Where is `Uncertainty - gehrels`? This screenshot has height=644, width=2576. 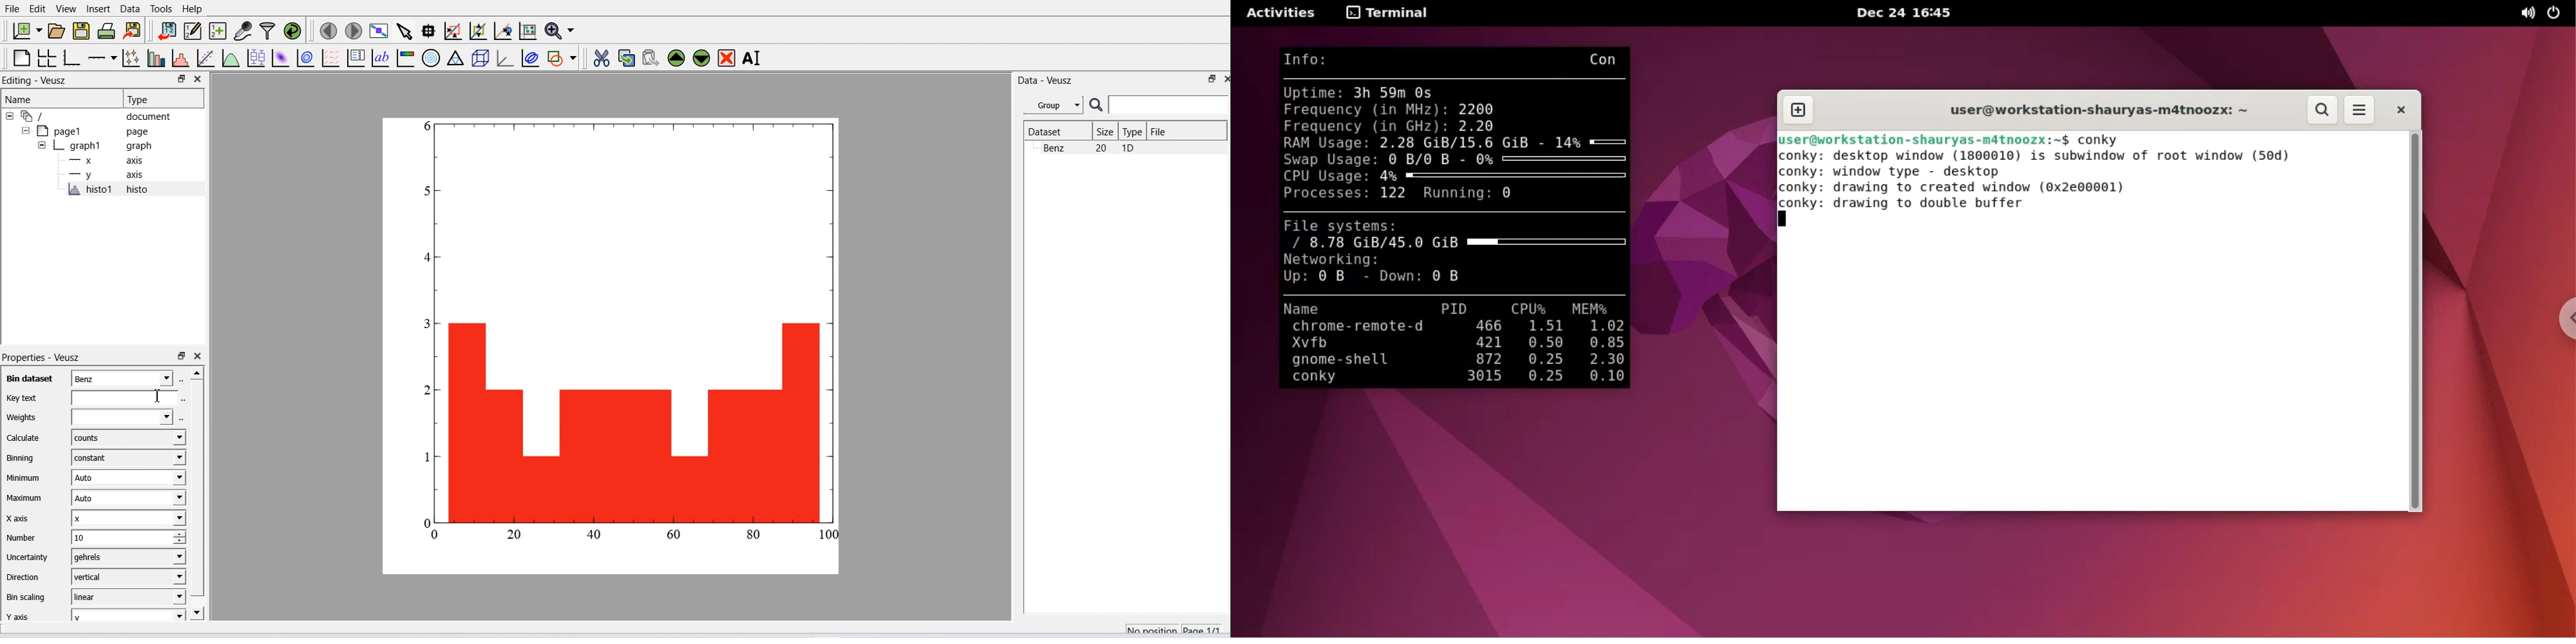 Uncertainty - gehrels is located at coordinates (93, 556).